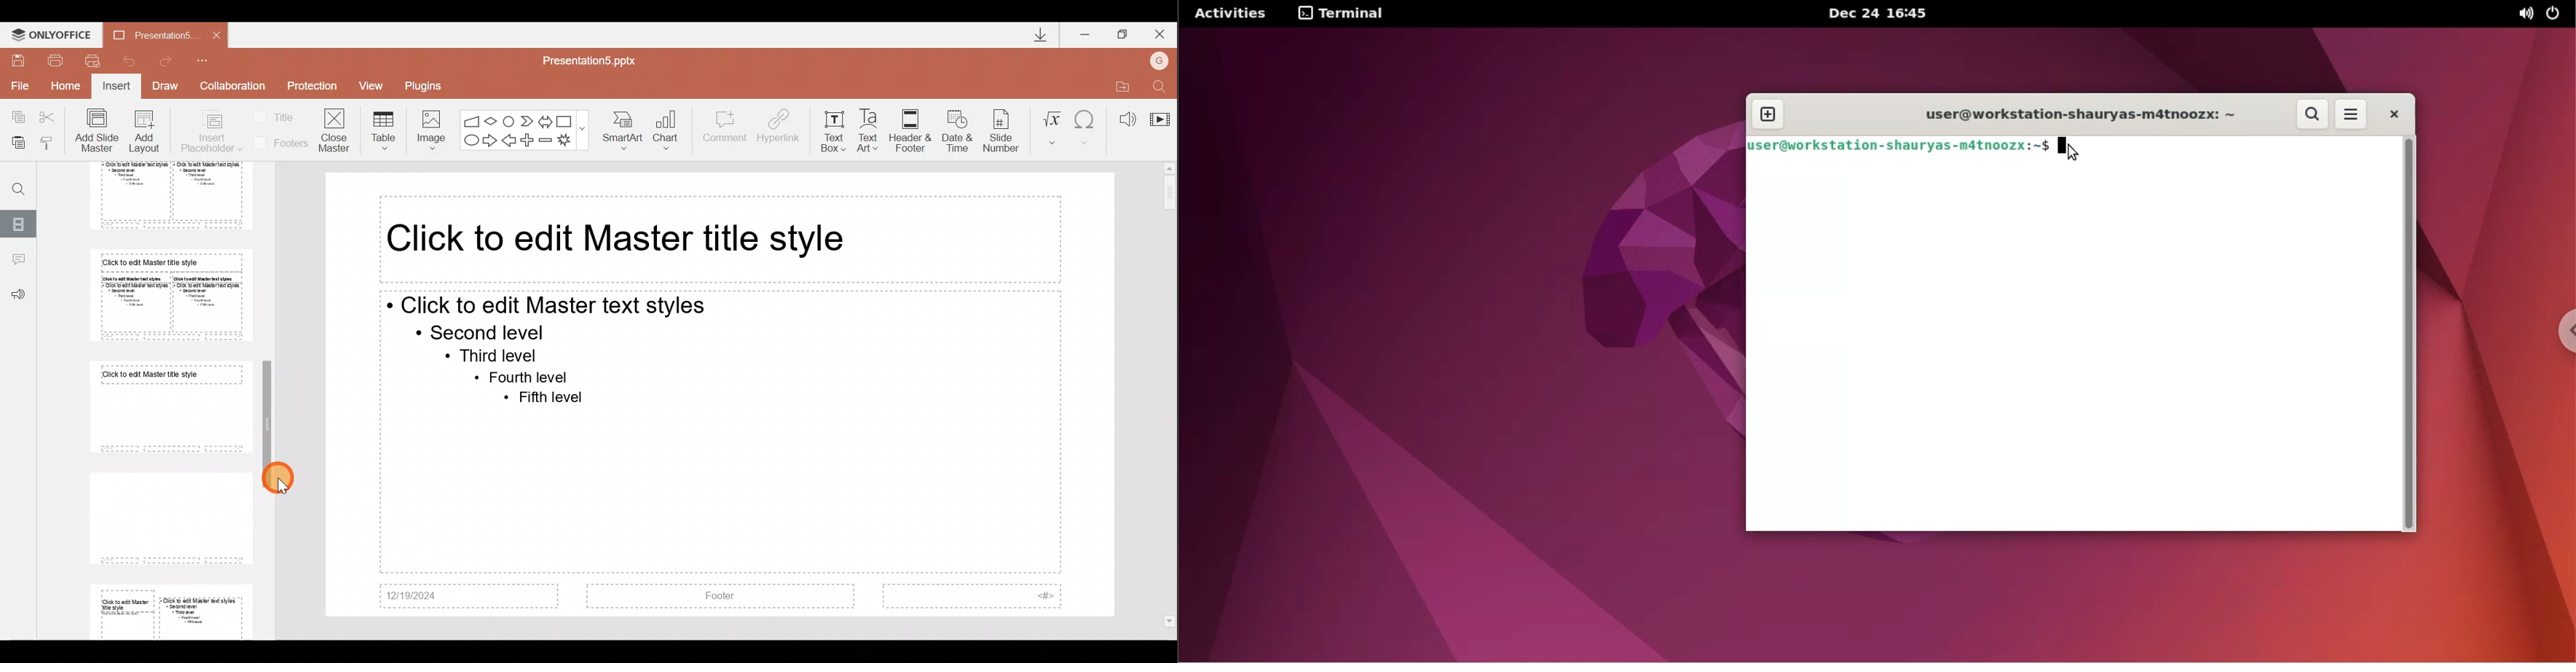 The height and width of the screenshot is (672, 2576). I want to click on Close masters, so click(336, 130).